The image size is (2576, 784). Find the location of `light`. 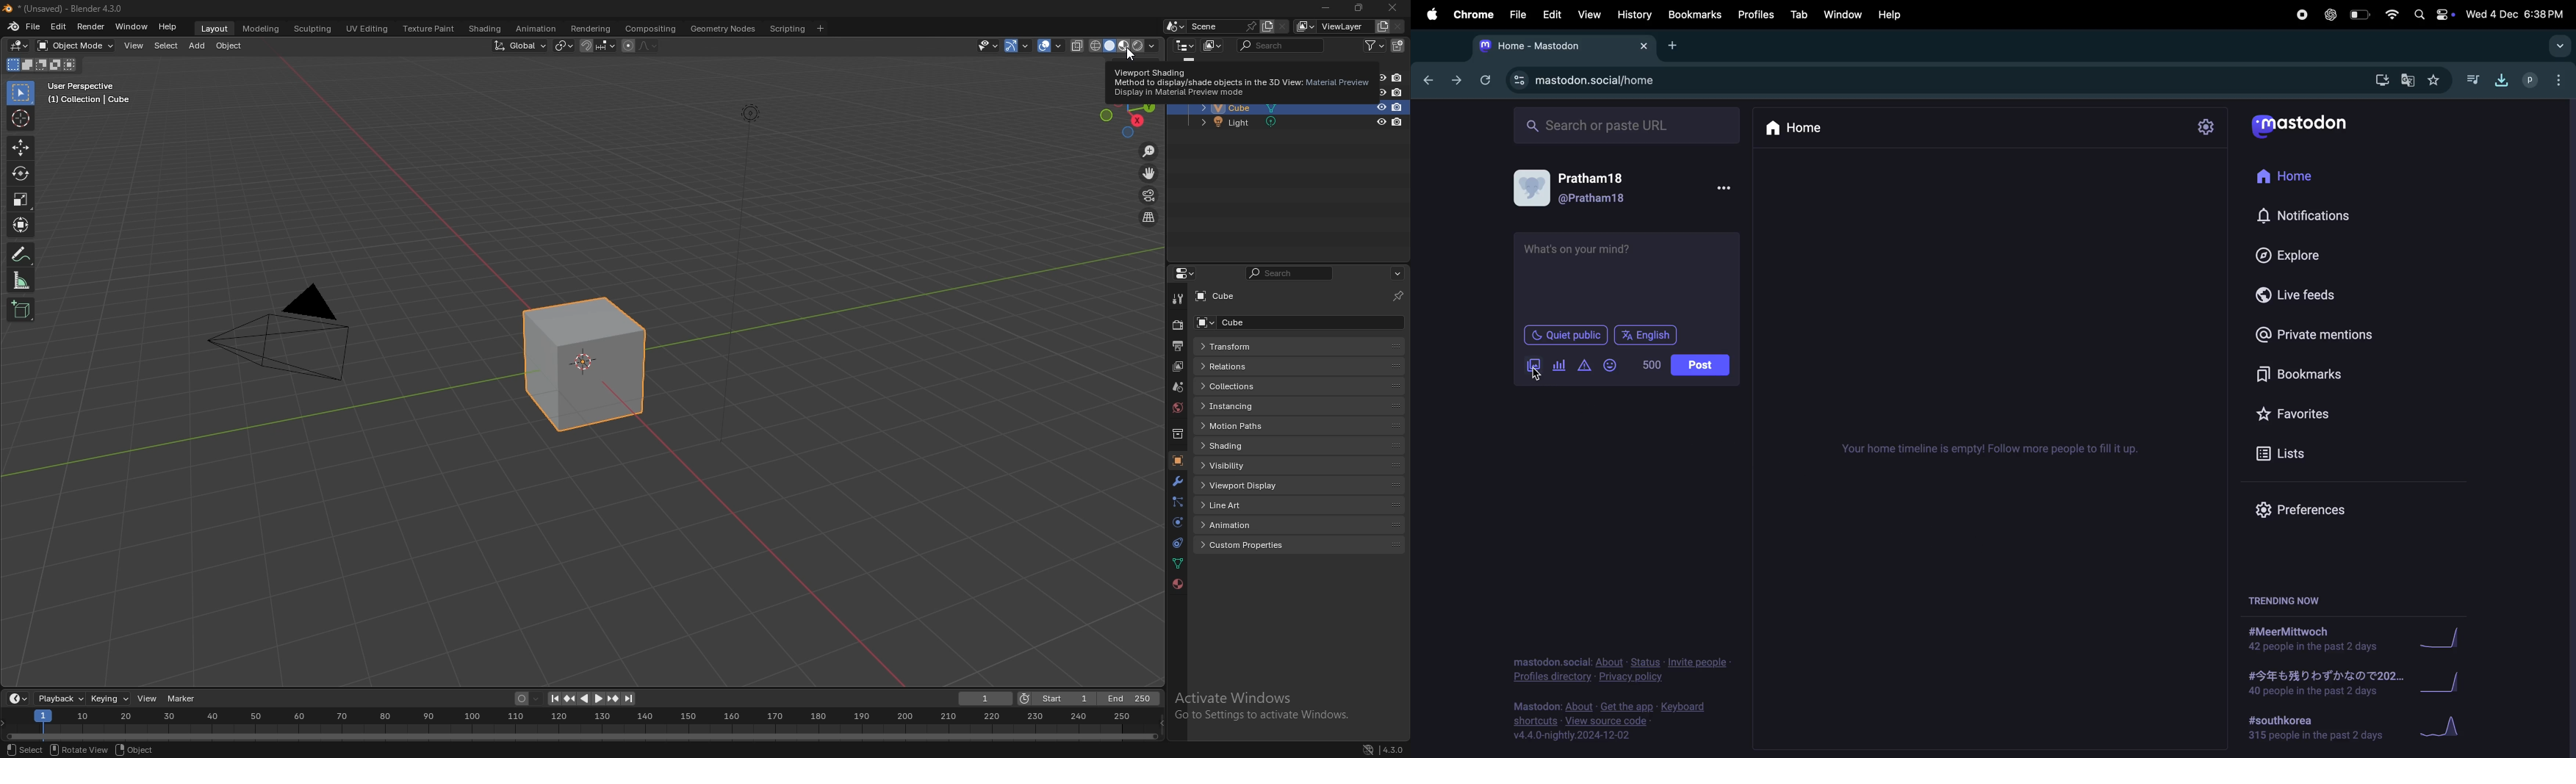

light is located at coordinates (1234, 123).